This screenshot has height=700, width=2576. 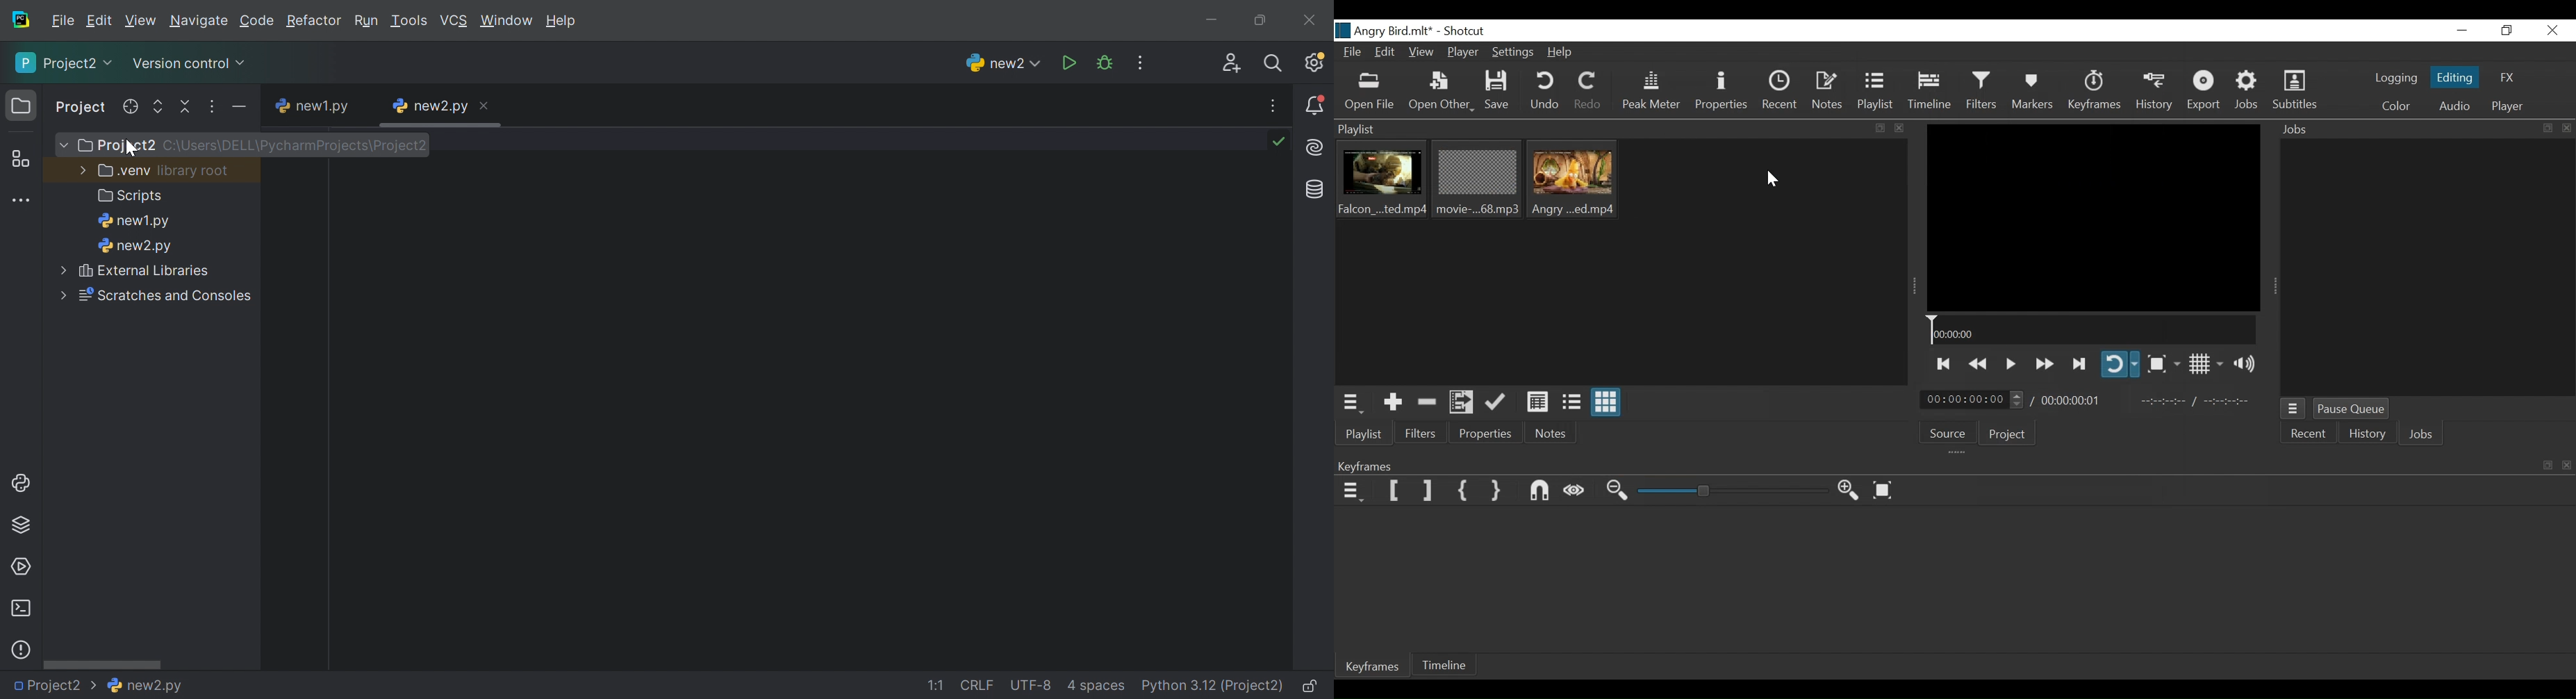 I want to click on Subtitles, so click(x=2300, y=91).